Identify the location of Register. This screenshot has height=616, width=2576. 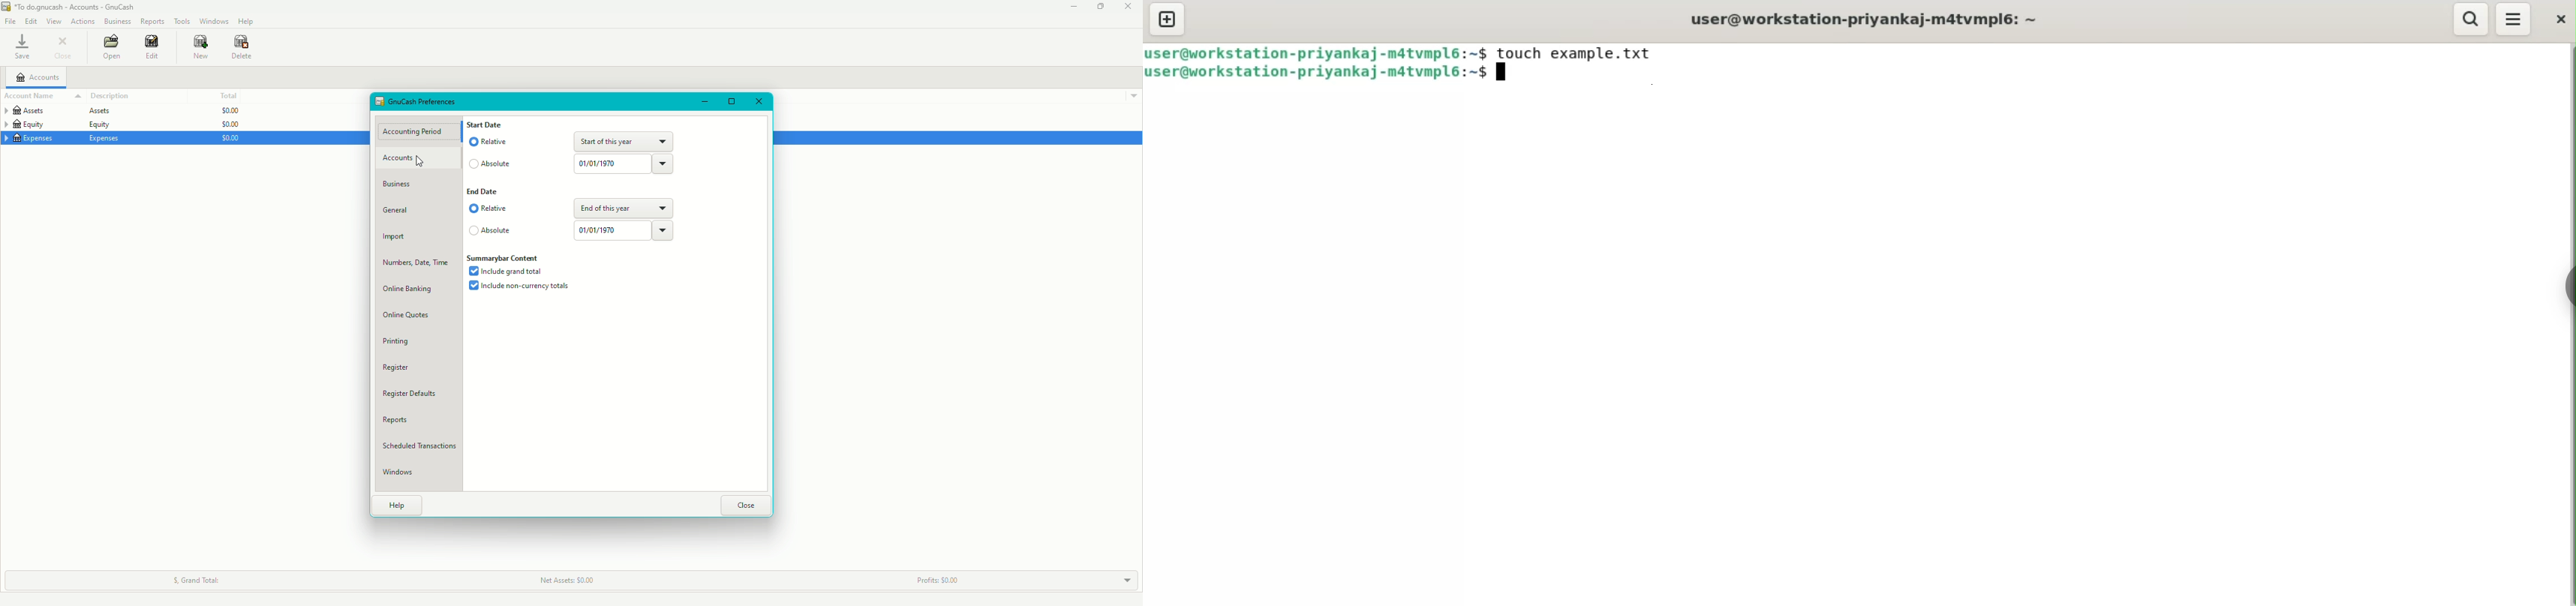
(397, 368).